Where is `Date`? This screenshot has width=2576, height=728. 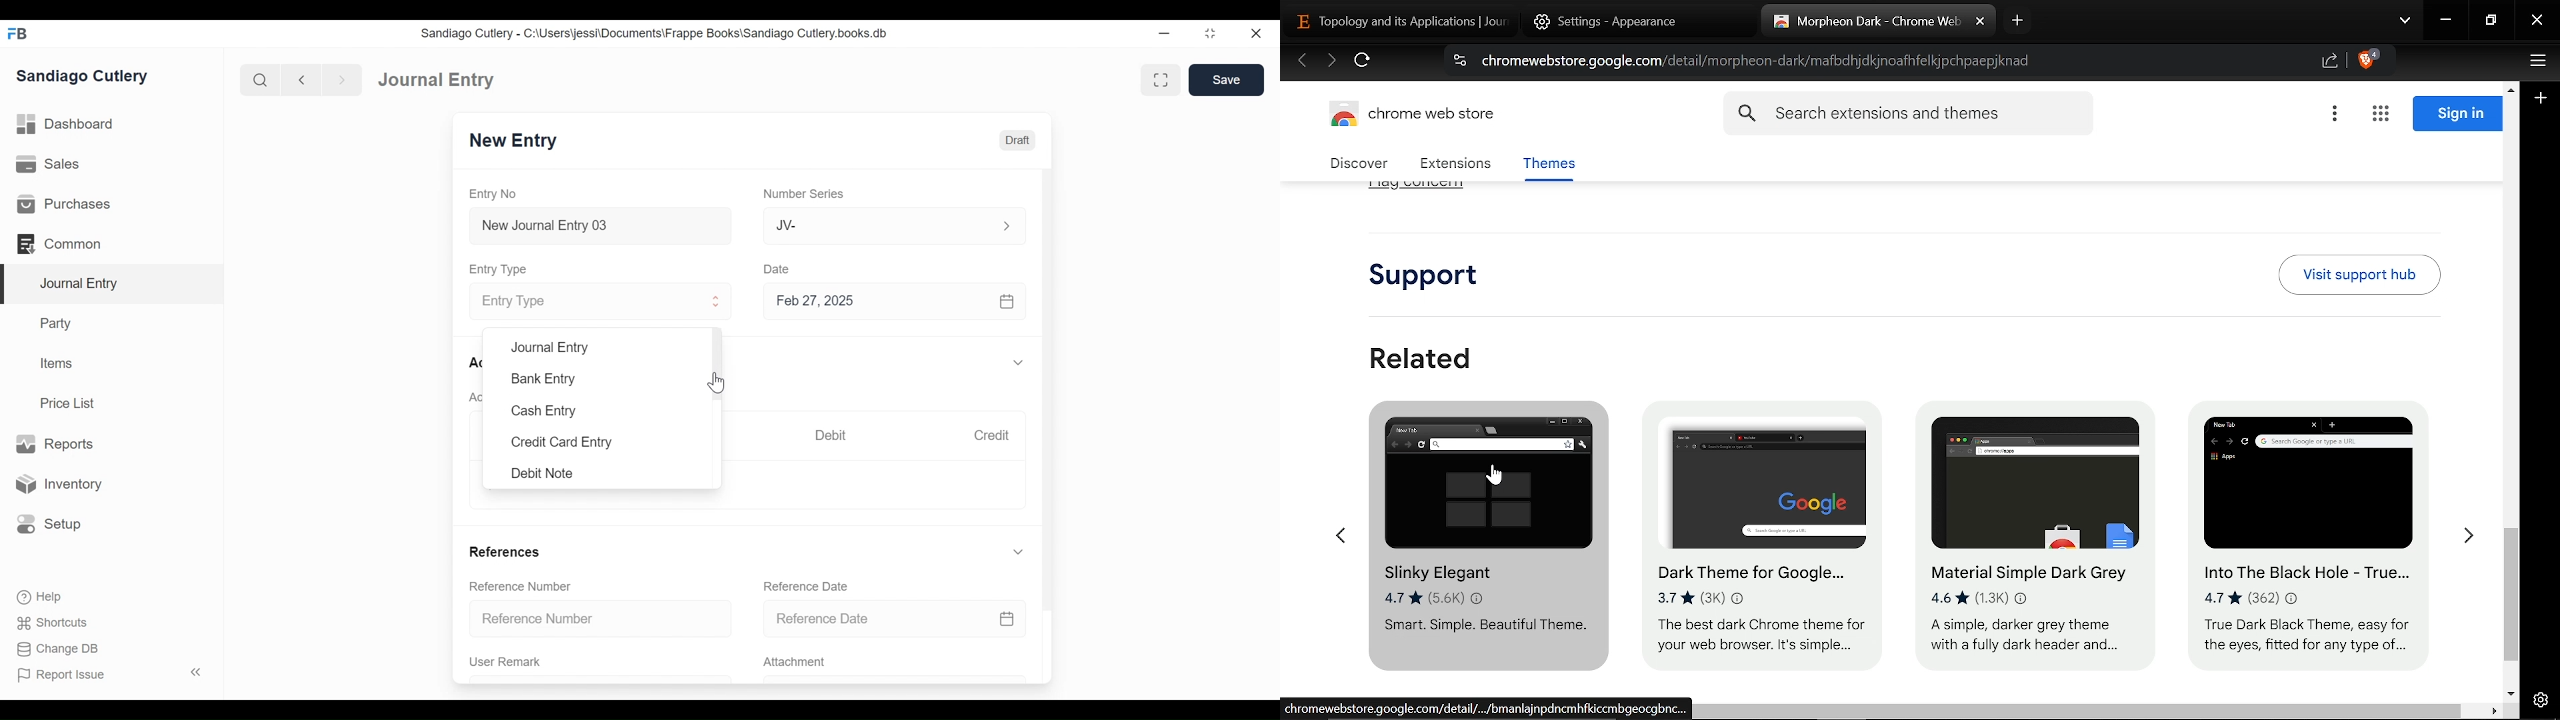
Date is located at coordinates (779, 269).